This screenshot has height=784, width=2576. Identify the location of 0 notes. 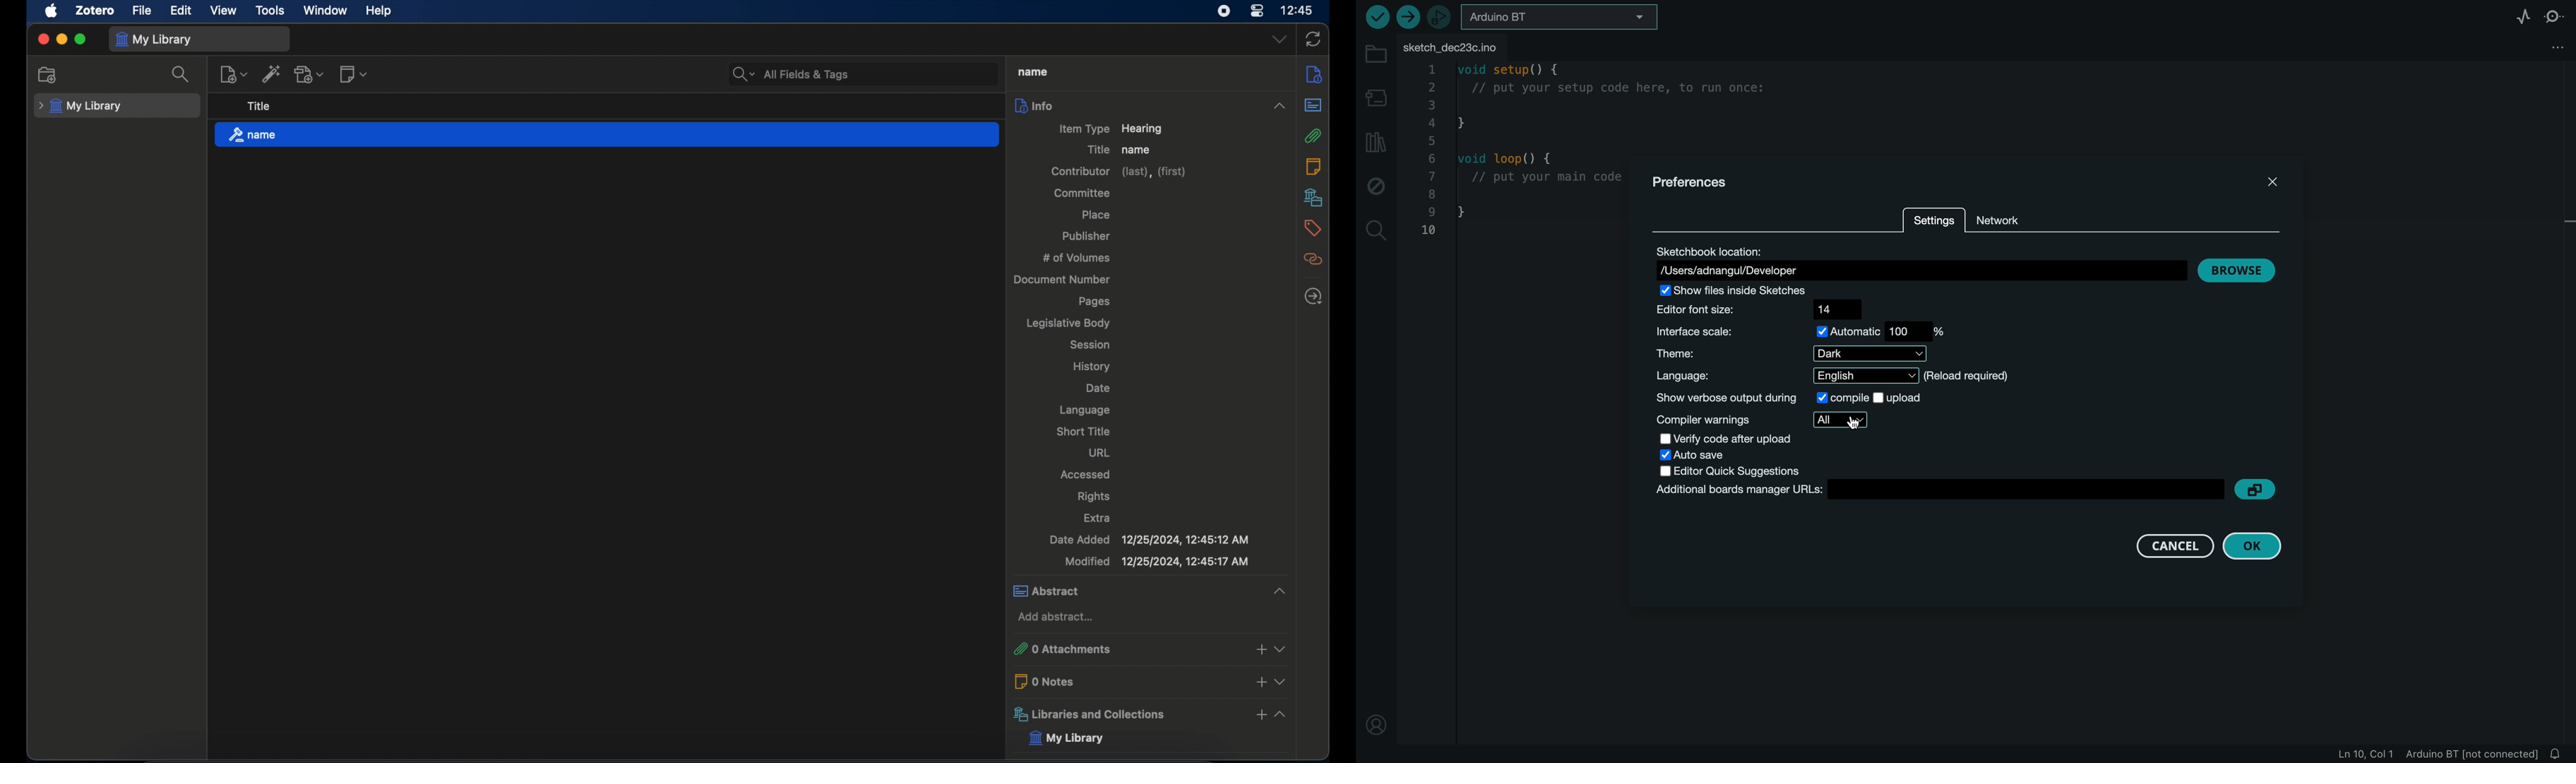
(1150, 681).